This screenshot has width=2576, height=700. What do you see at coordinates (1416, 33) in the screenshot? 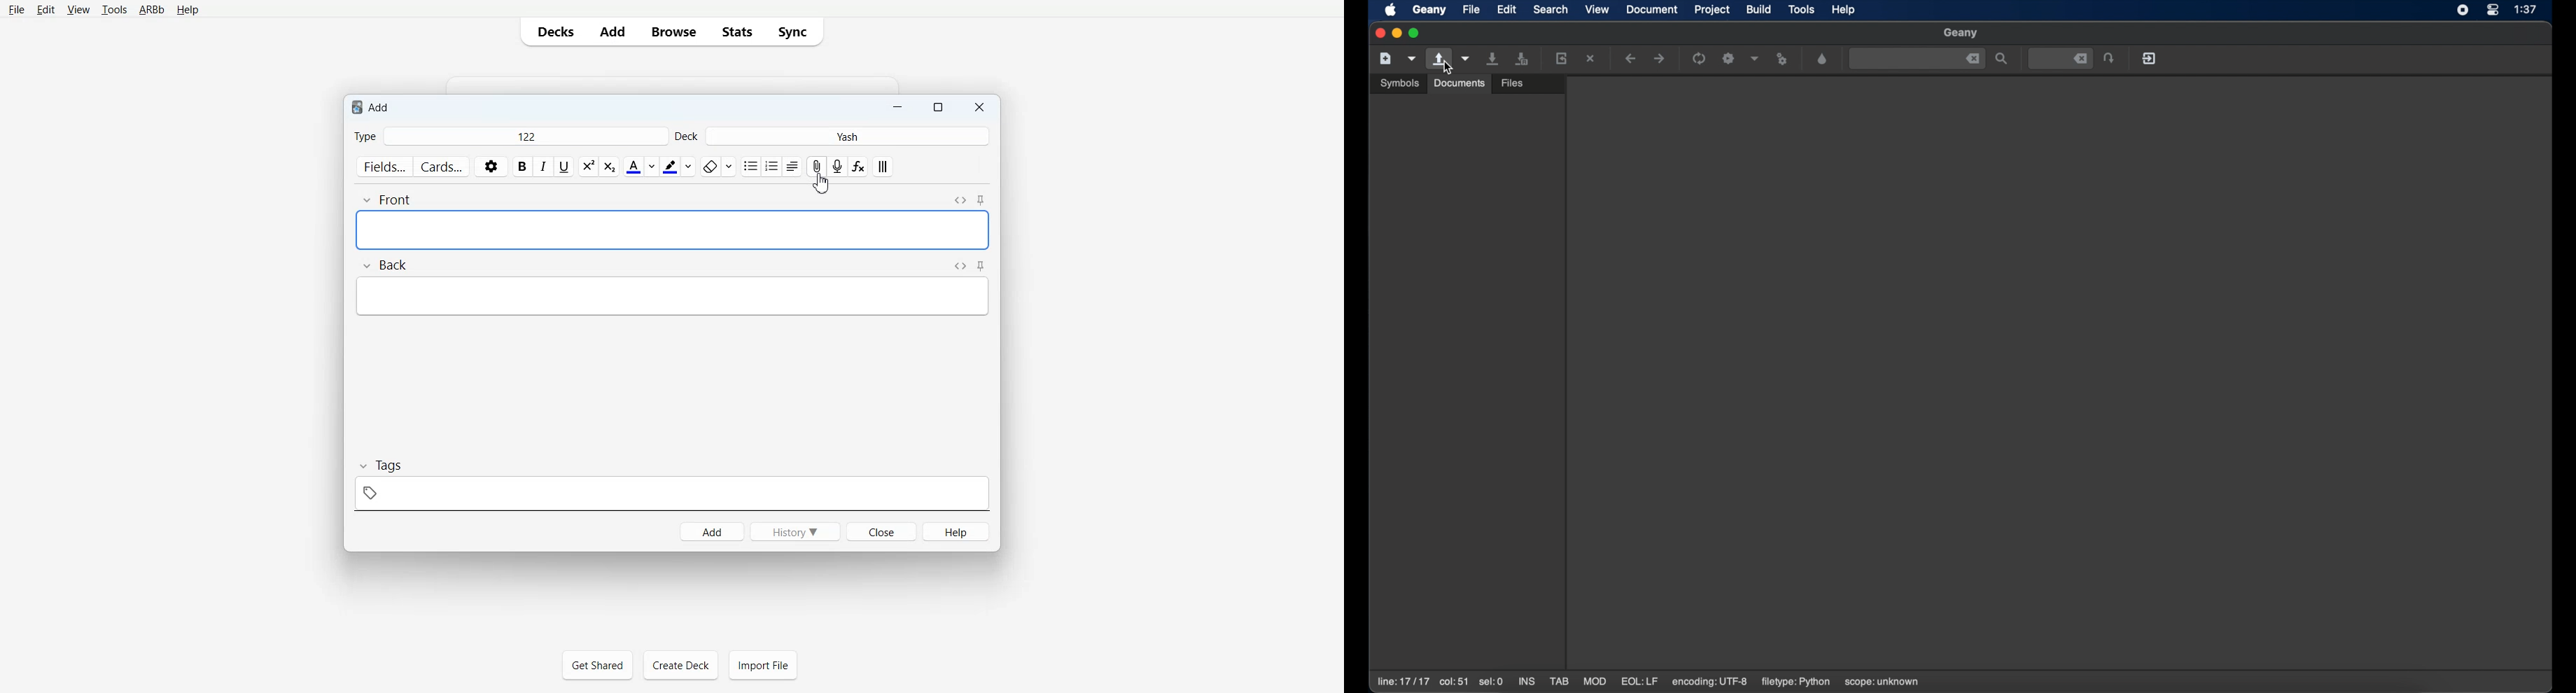
I see `maximize` at bounding box center [1416, 33].